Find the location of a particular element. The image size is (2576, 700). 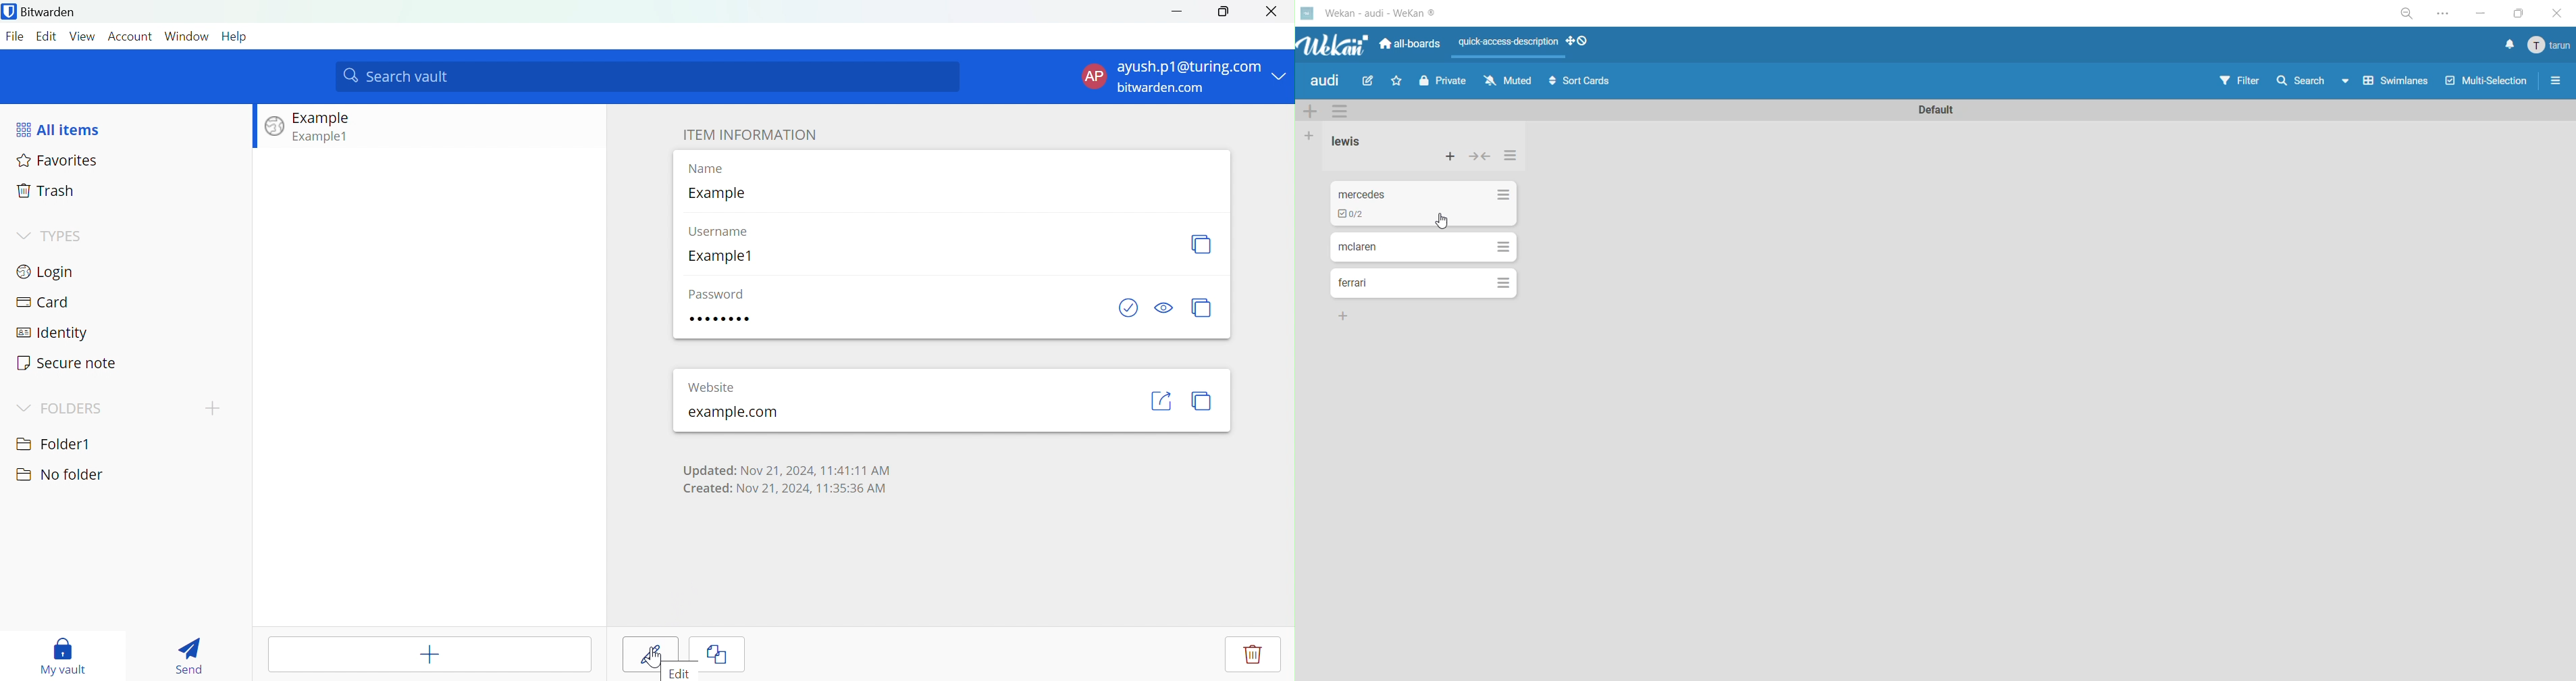

Edit is located at coordinates (681, 673).